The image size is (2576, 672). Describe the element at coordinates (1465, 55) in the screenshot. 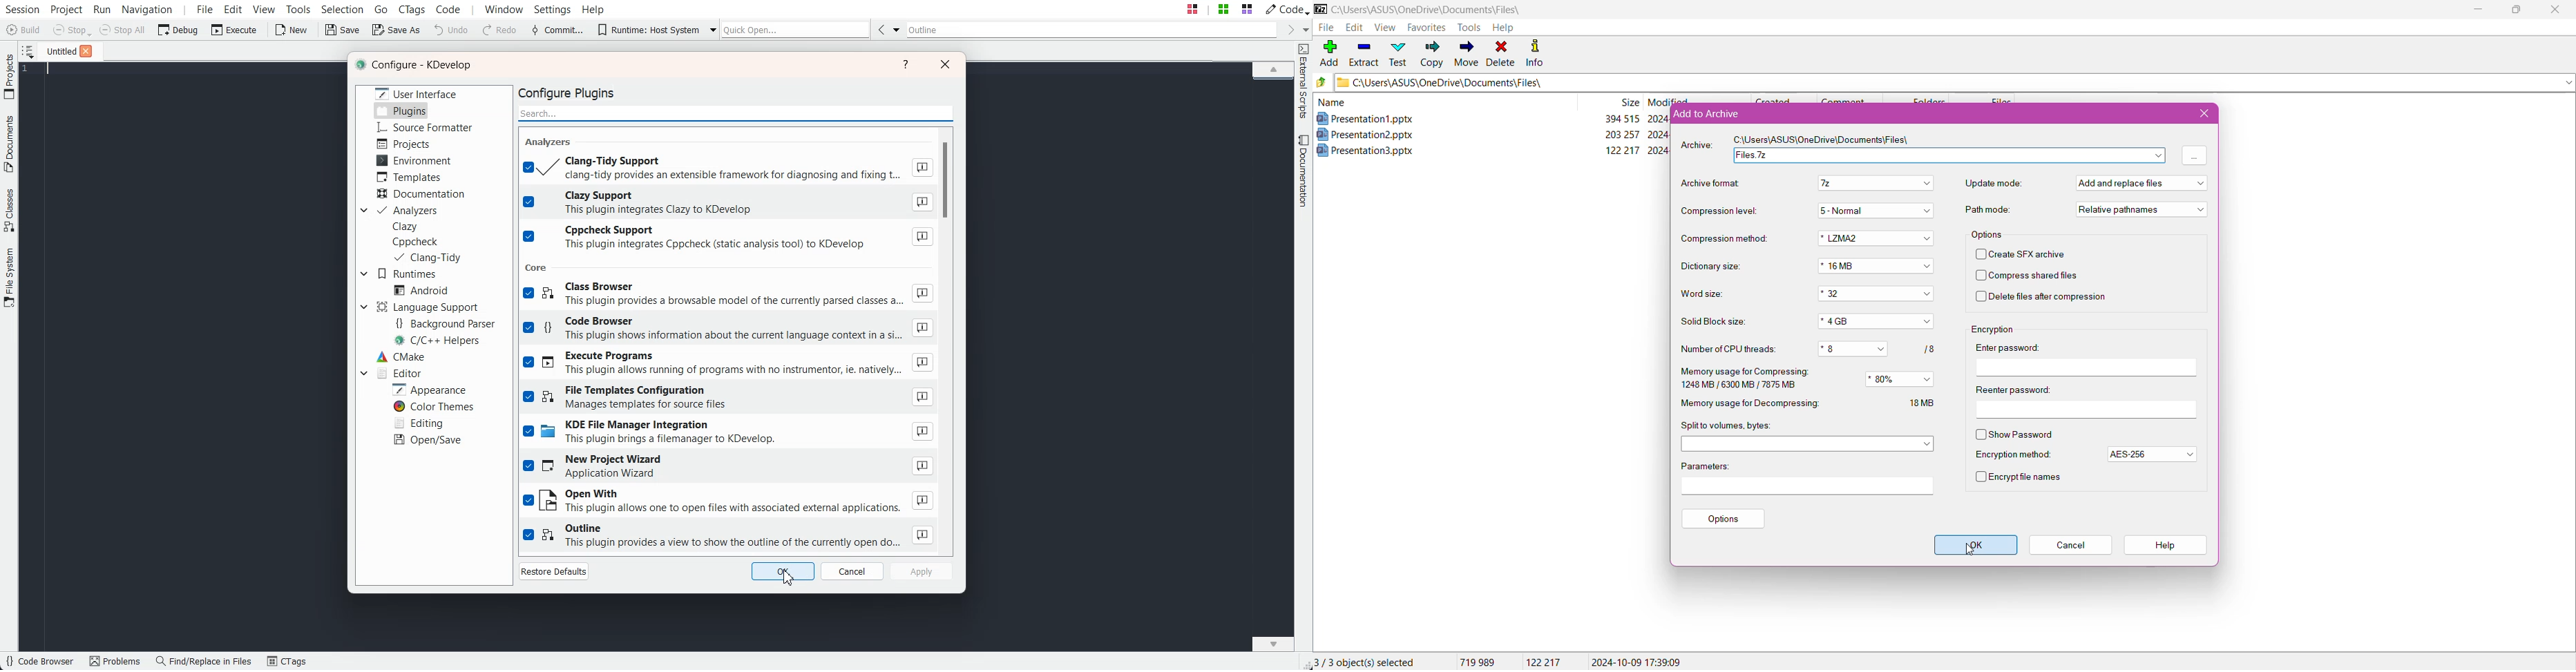

I see `Move` at that location.